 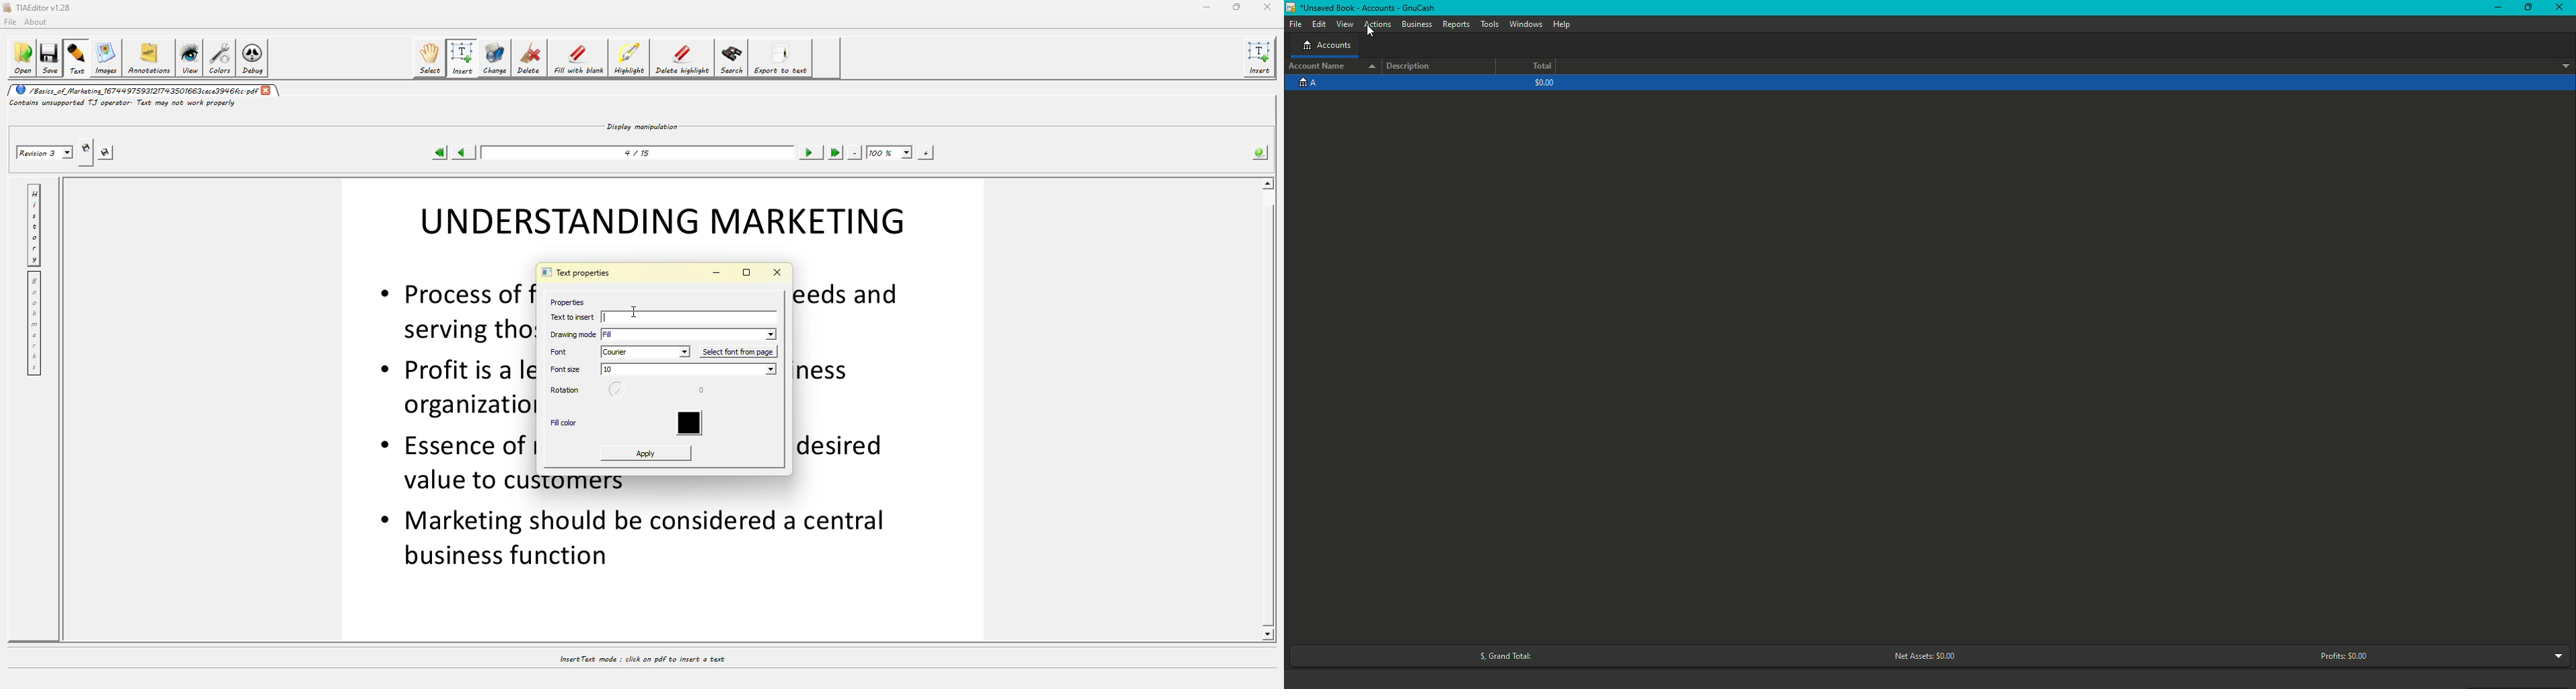 I want to click on cursor, so click(x=1377, y=34).